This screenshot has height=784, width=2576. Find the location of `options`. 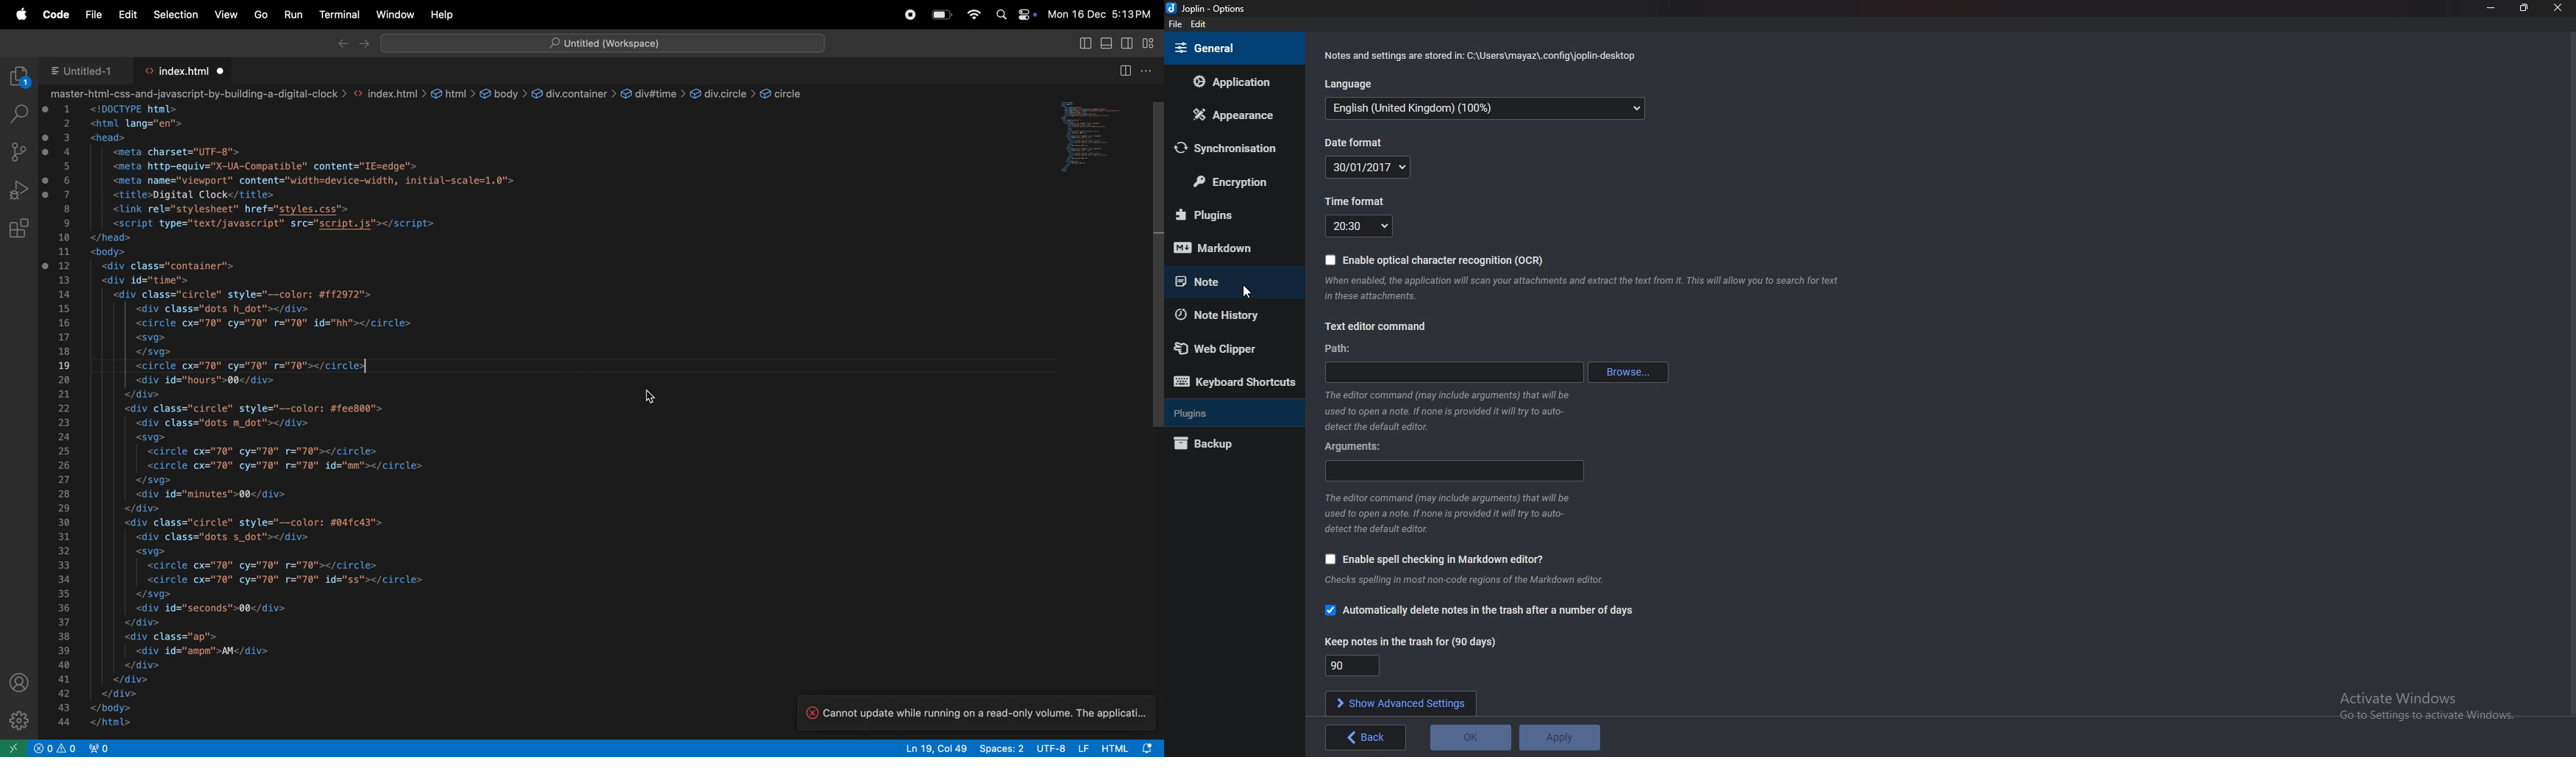

options is located at coordinates (1150, 71).